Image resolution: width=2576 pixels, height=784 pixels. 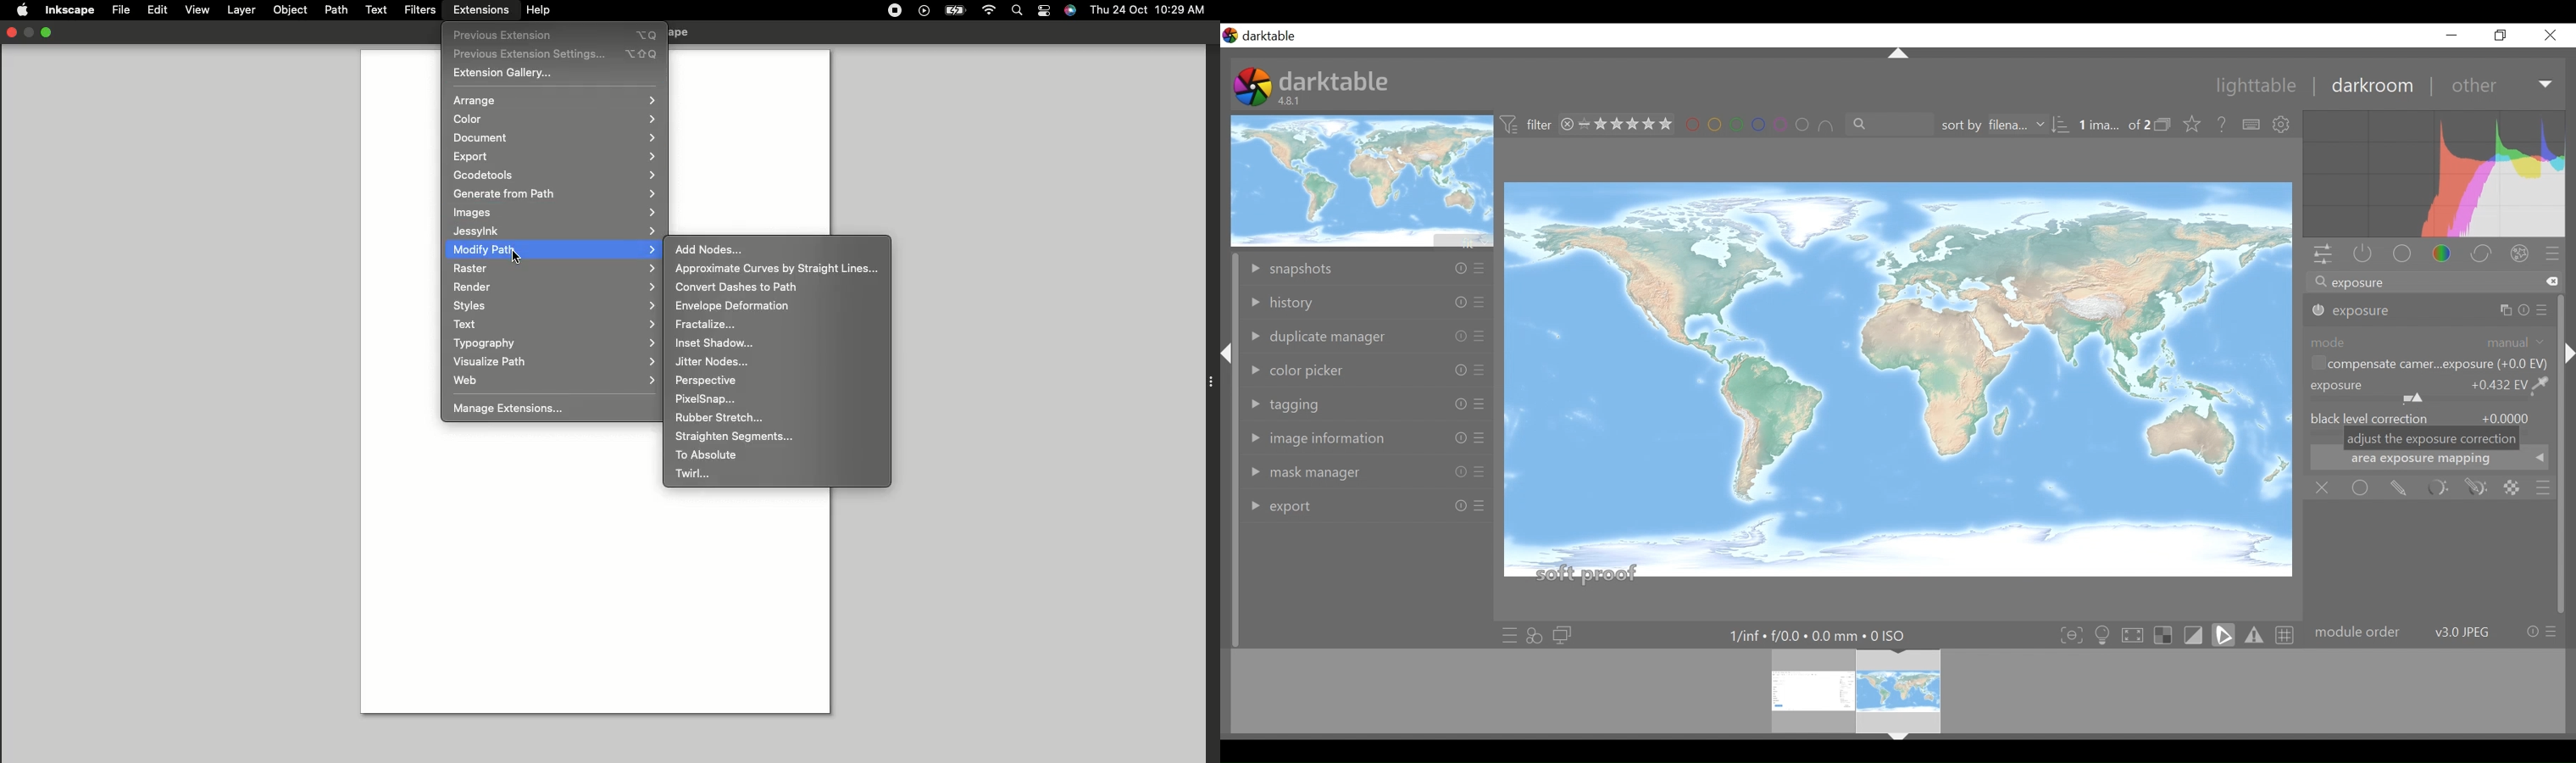 I want to click on main editing area, so click(x=1899, y=386).